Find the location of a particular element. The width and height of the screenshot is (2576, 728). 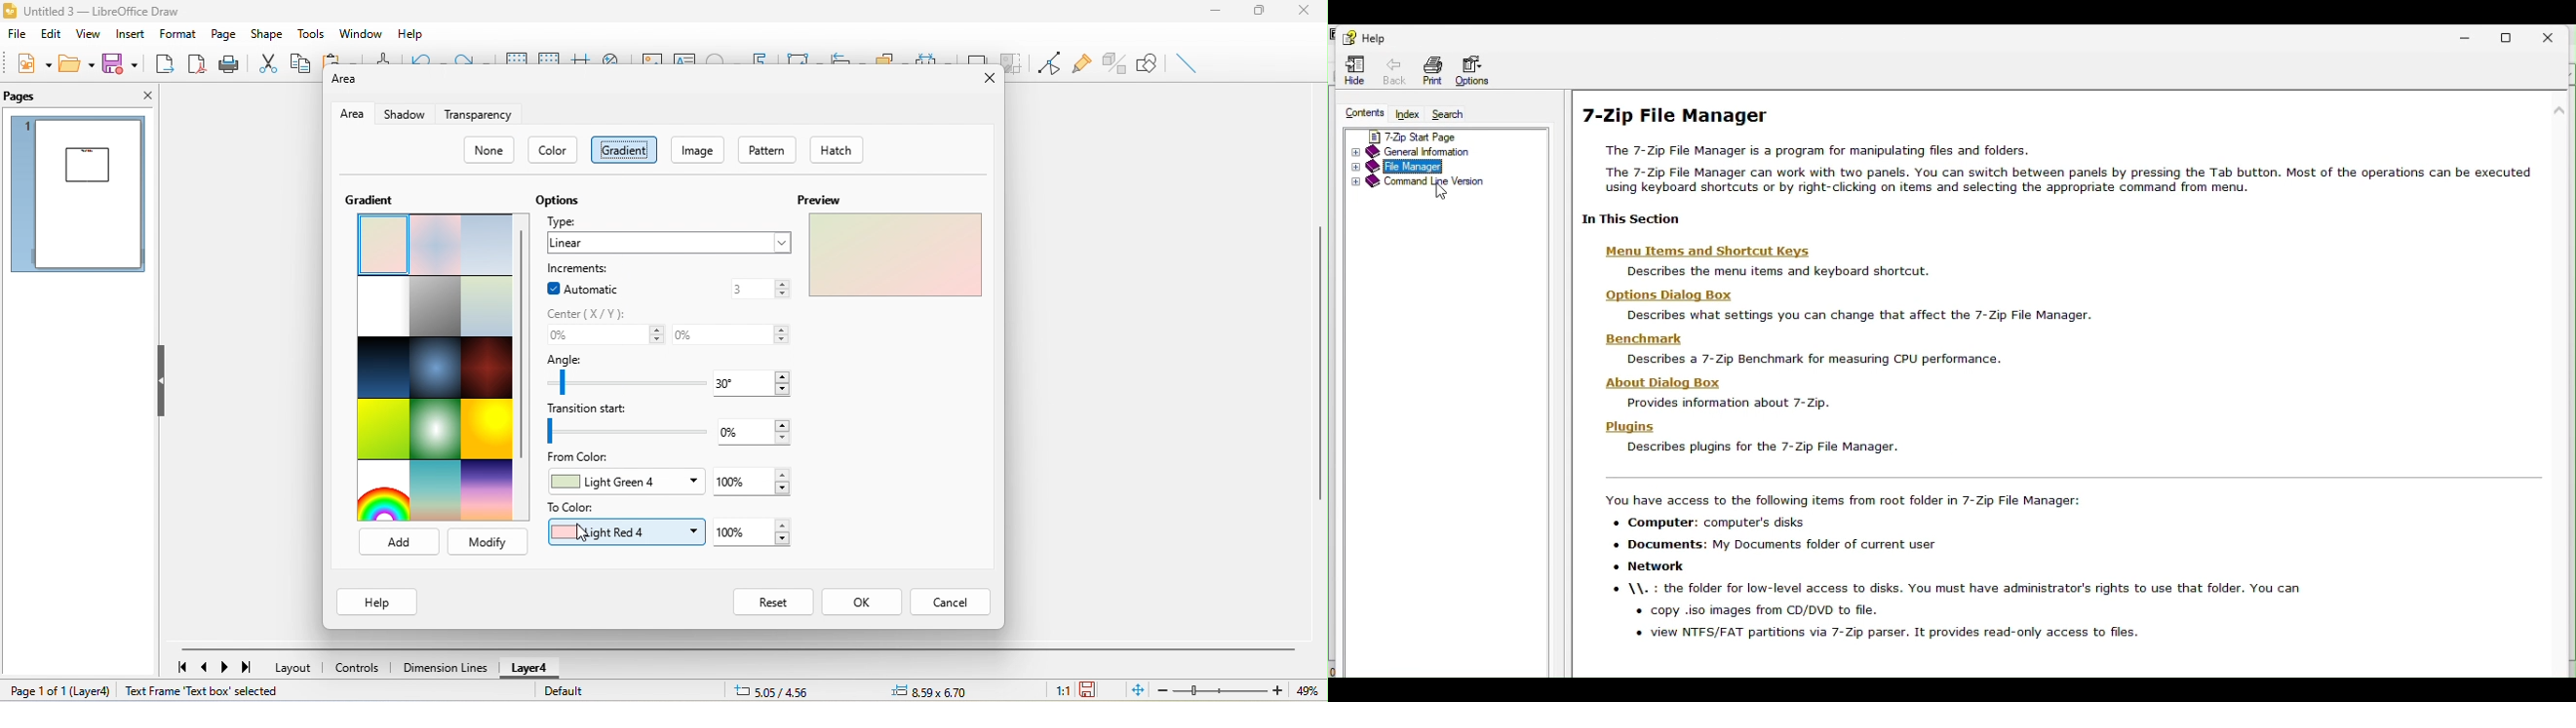

area is located at coordinates (342, 85).